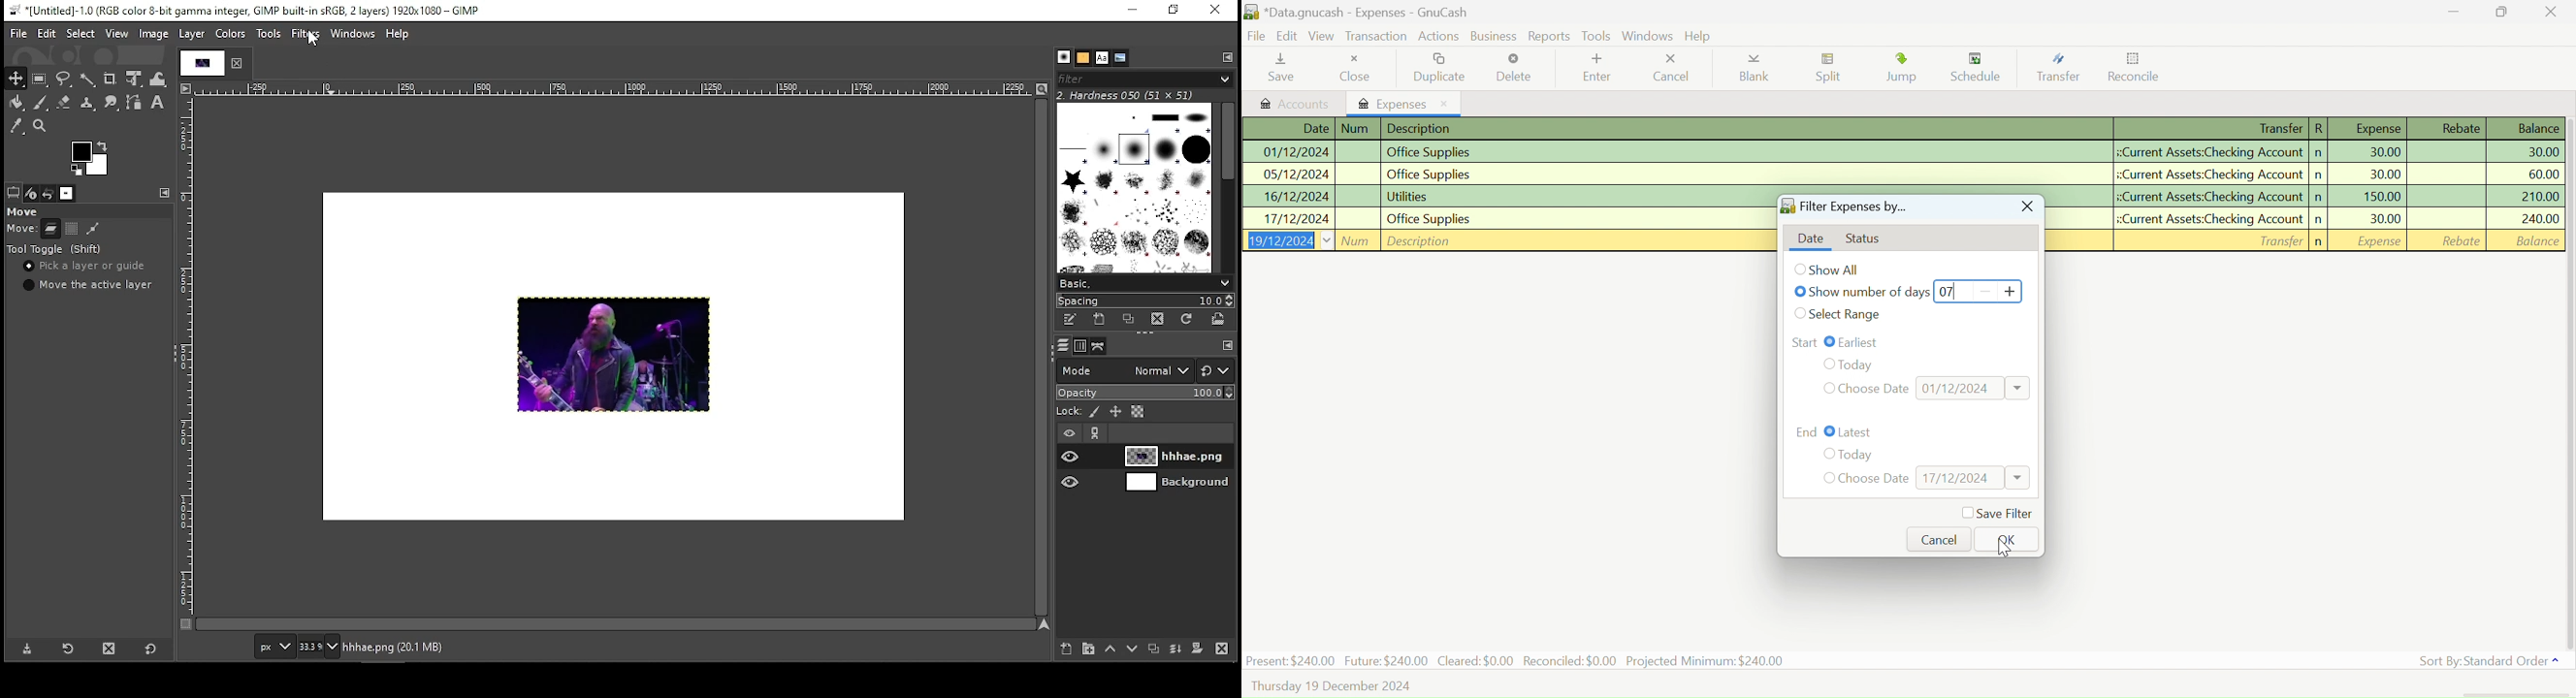 This screenshot has width=2576, height=700. Describe the element at coordinates (91, 156) in the screenshot. I see `colors` at that location.